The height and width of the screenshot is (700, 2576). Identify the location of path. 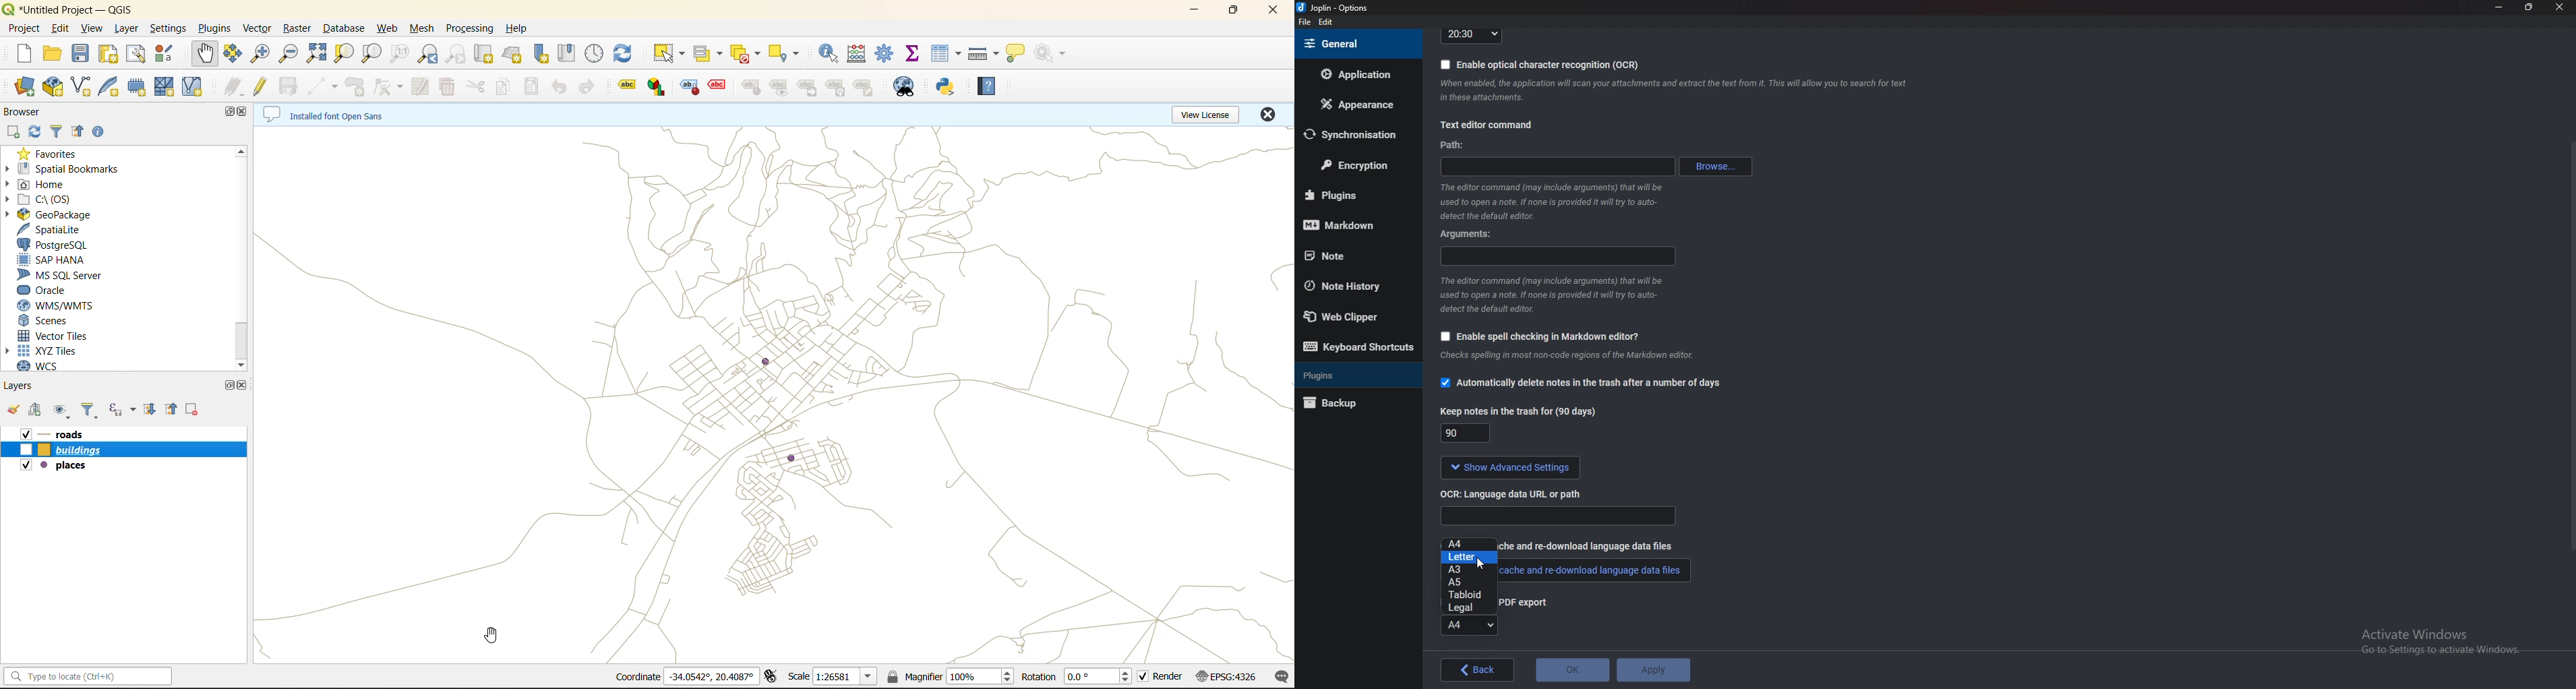
(1454, 146).